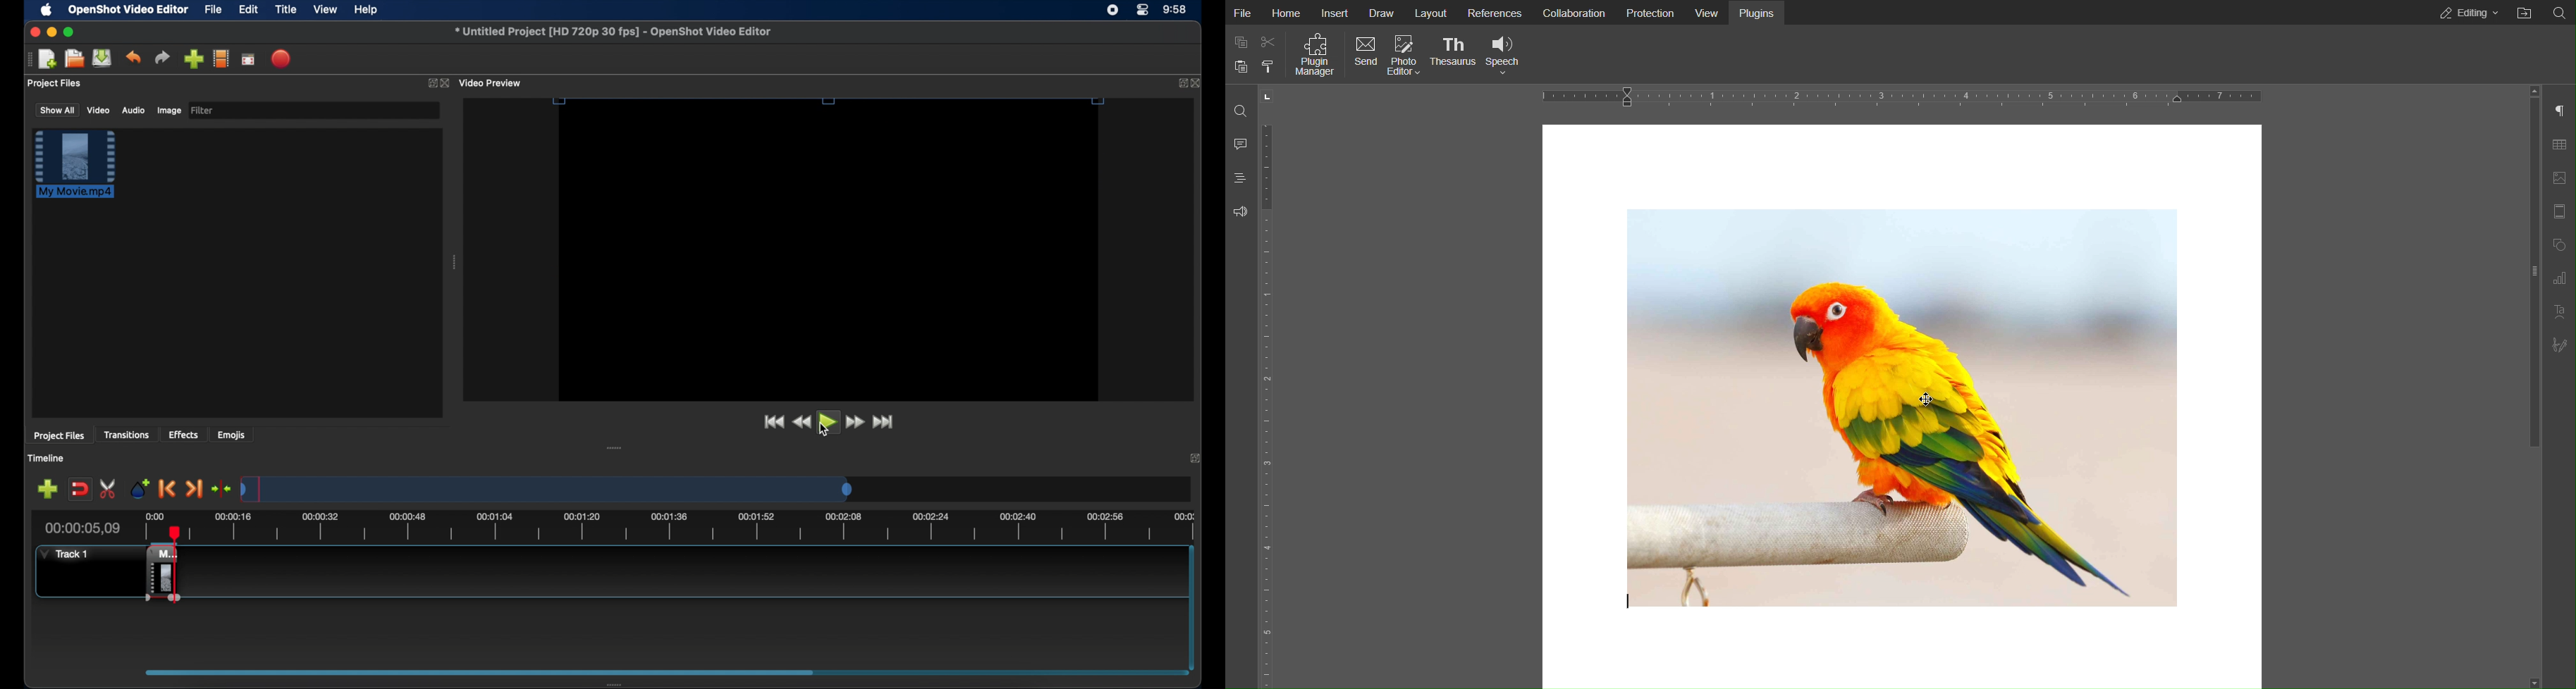  I want to click on drag handle, so click(456, 262).